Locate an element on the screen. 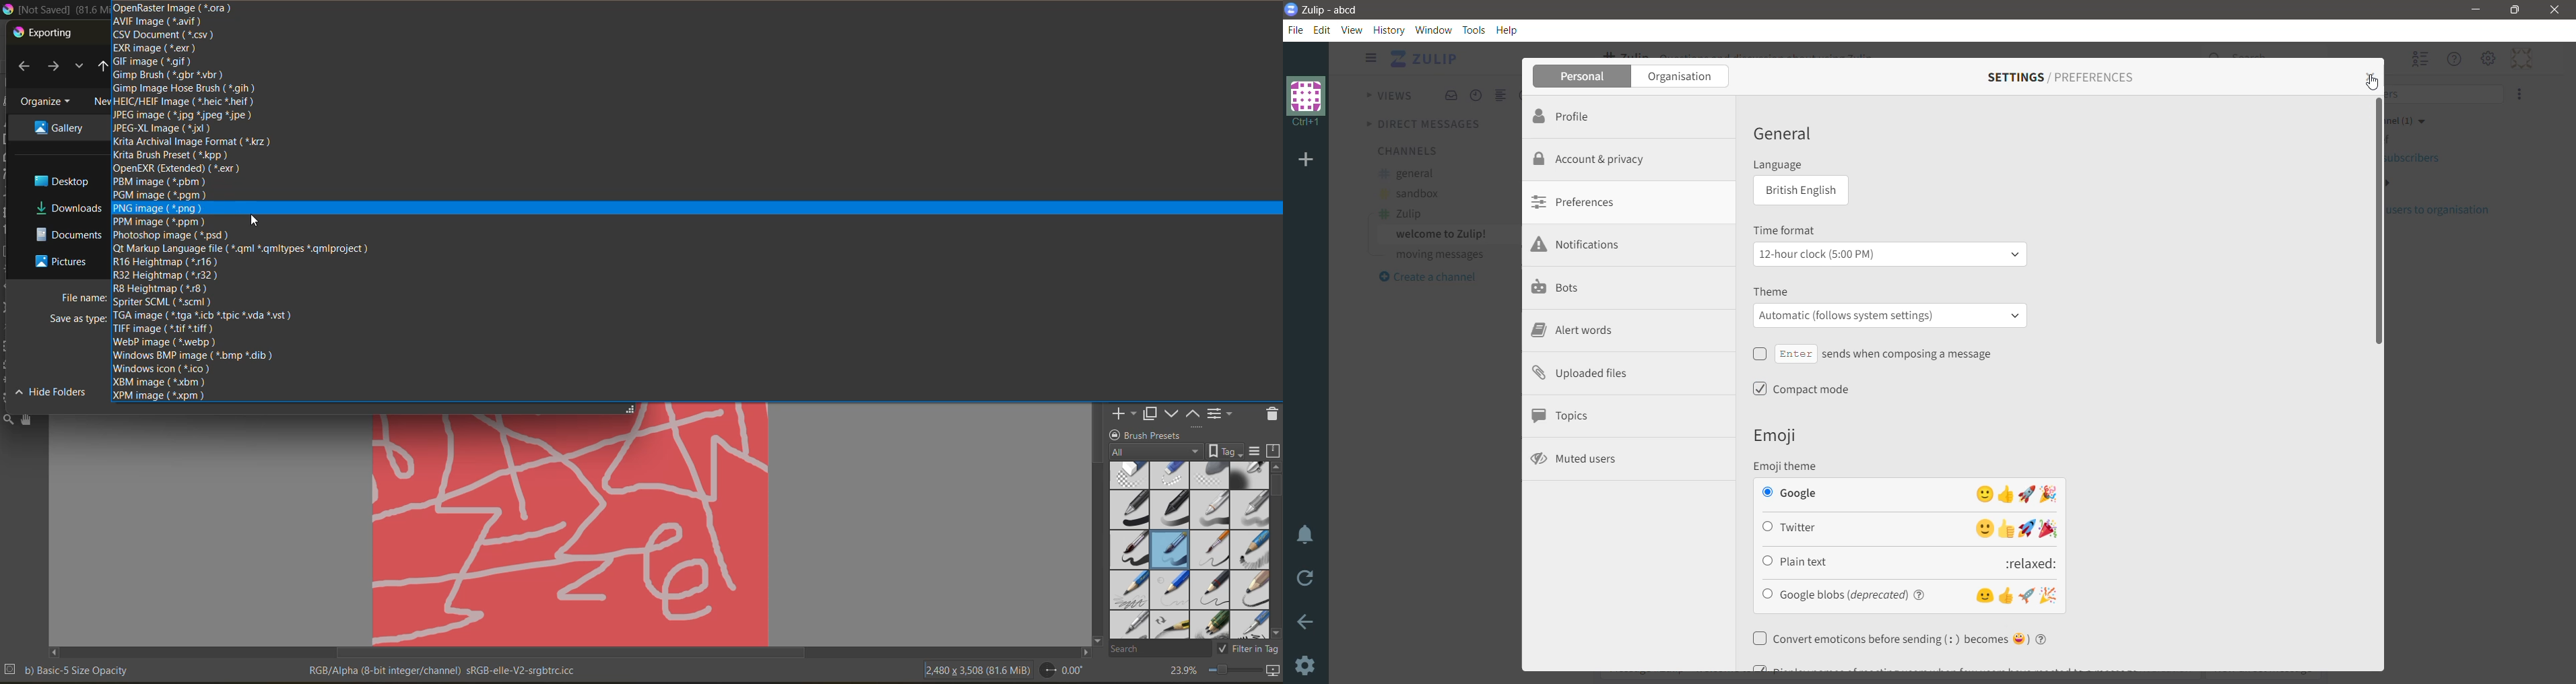 The image size is (2576, 700). Add Organization is located at coordinates (1307, 161).